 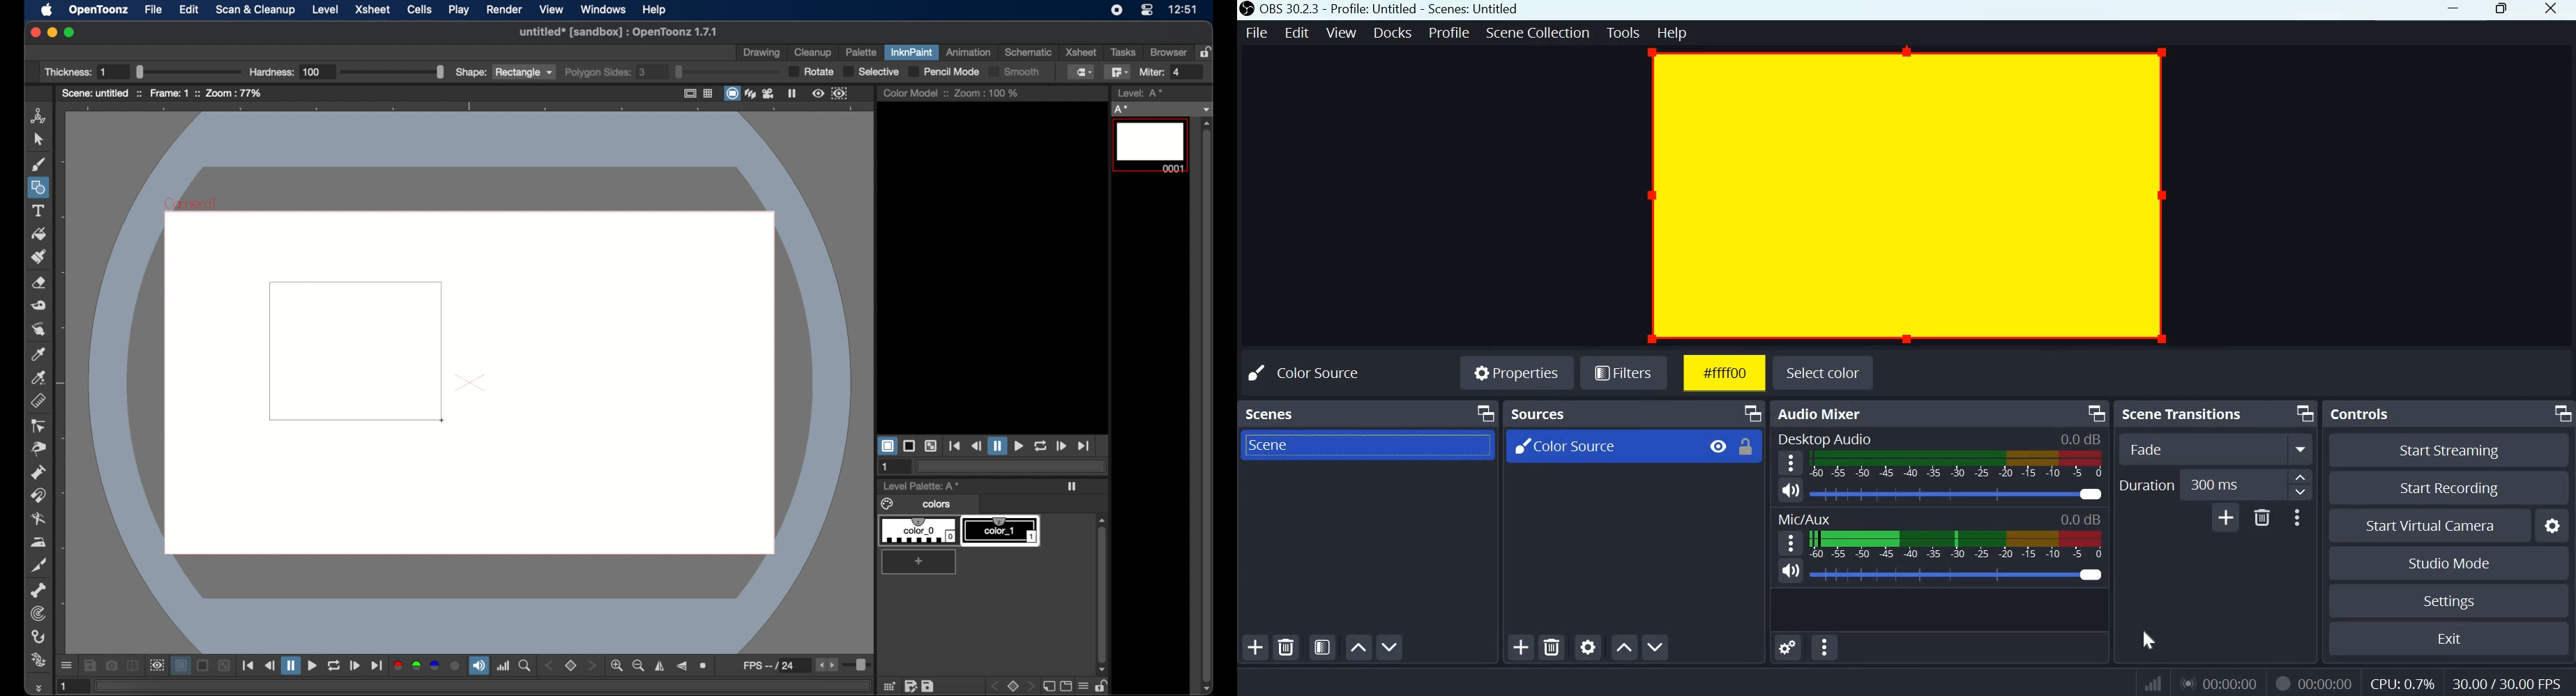 I want to click on Duration, so click(x=2146, y=485).